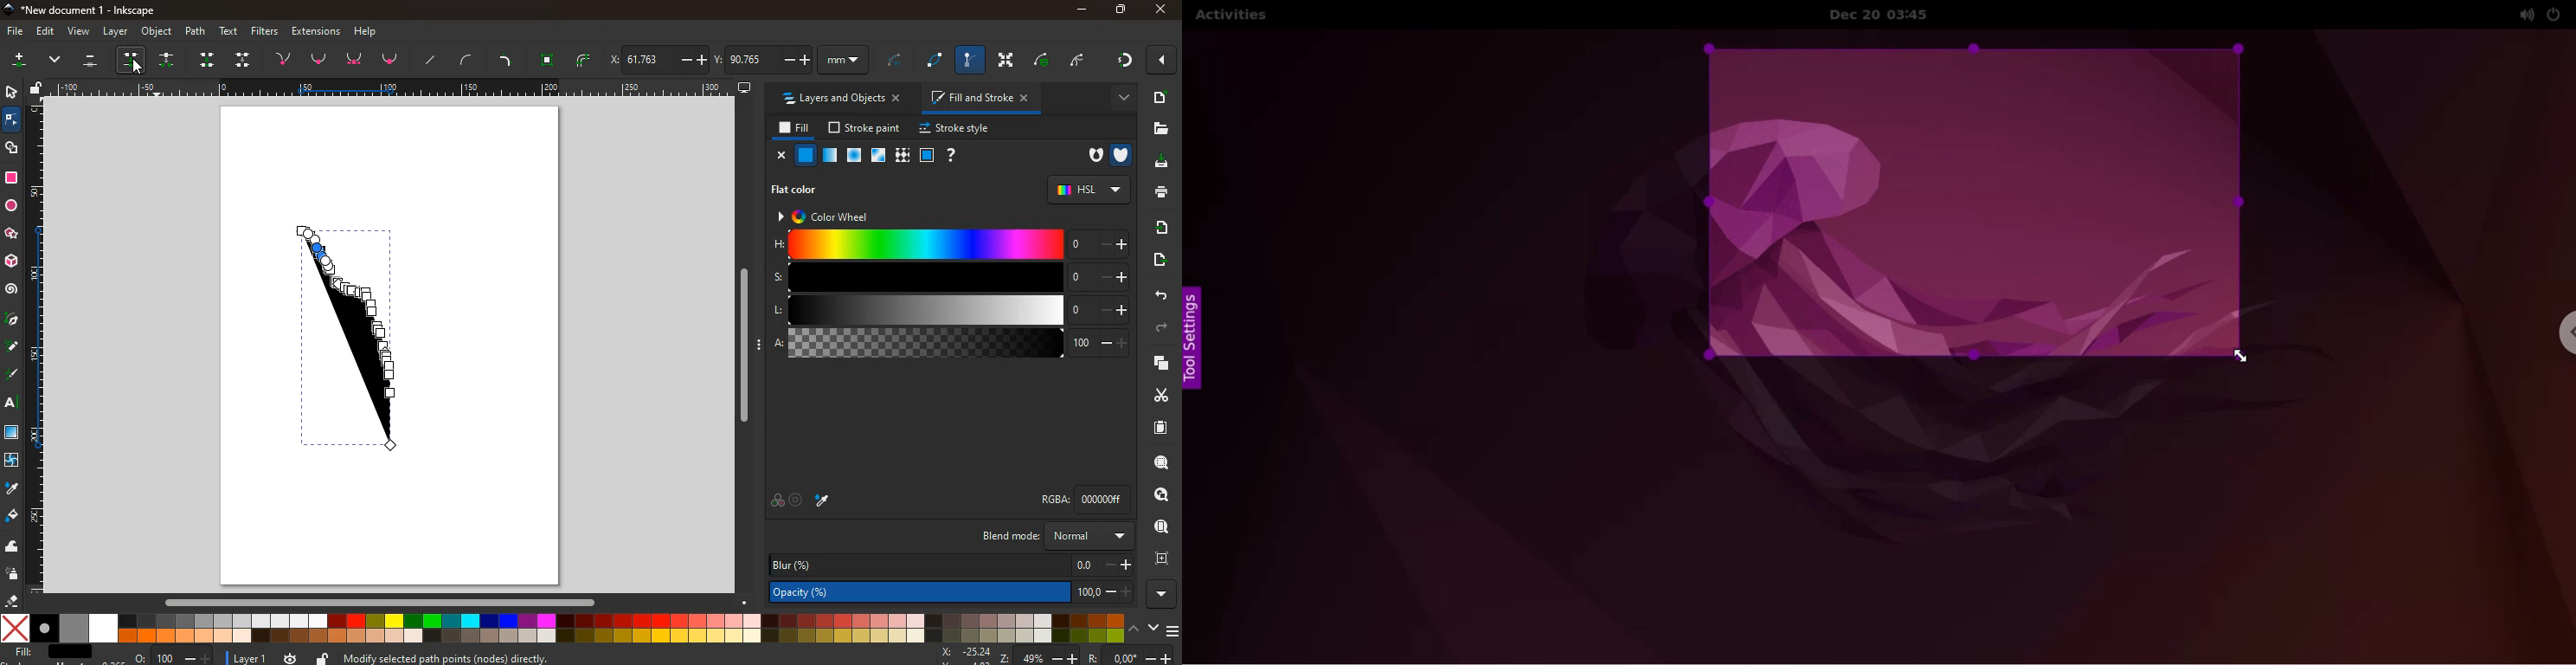 The image size is (2576, 672). Describe the element at coordinates (11, 320) in the screenshot. I see `pick` at that location.